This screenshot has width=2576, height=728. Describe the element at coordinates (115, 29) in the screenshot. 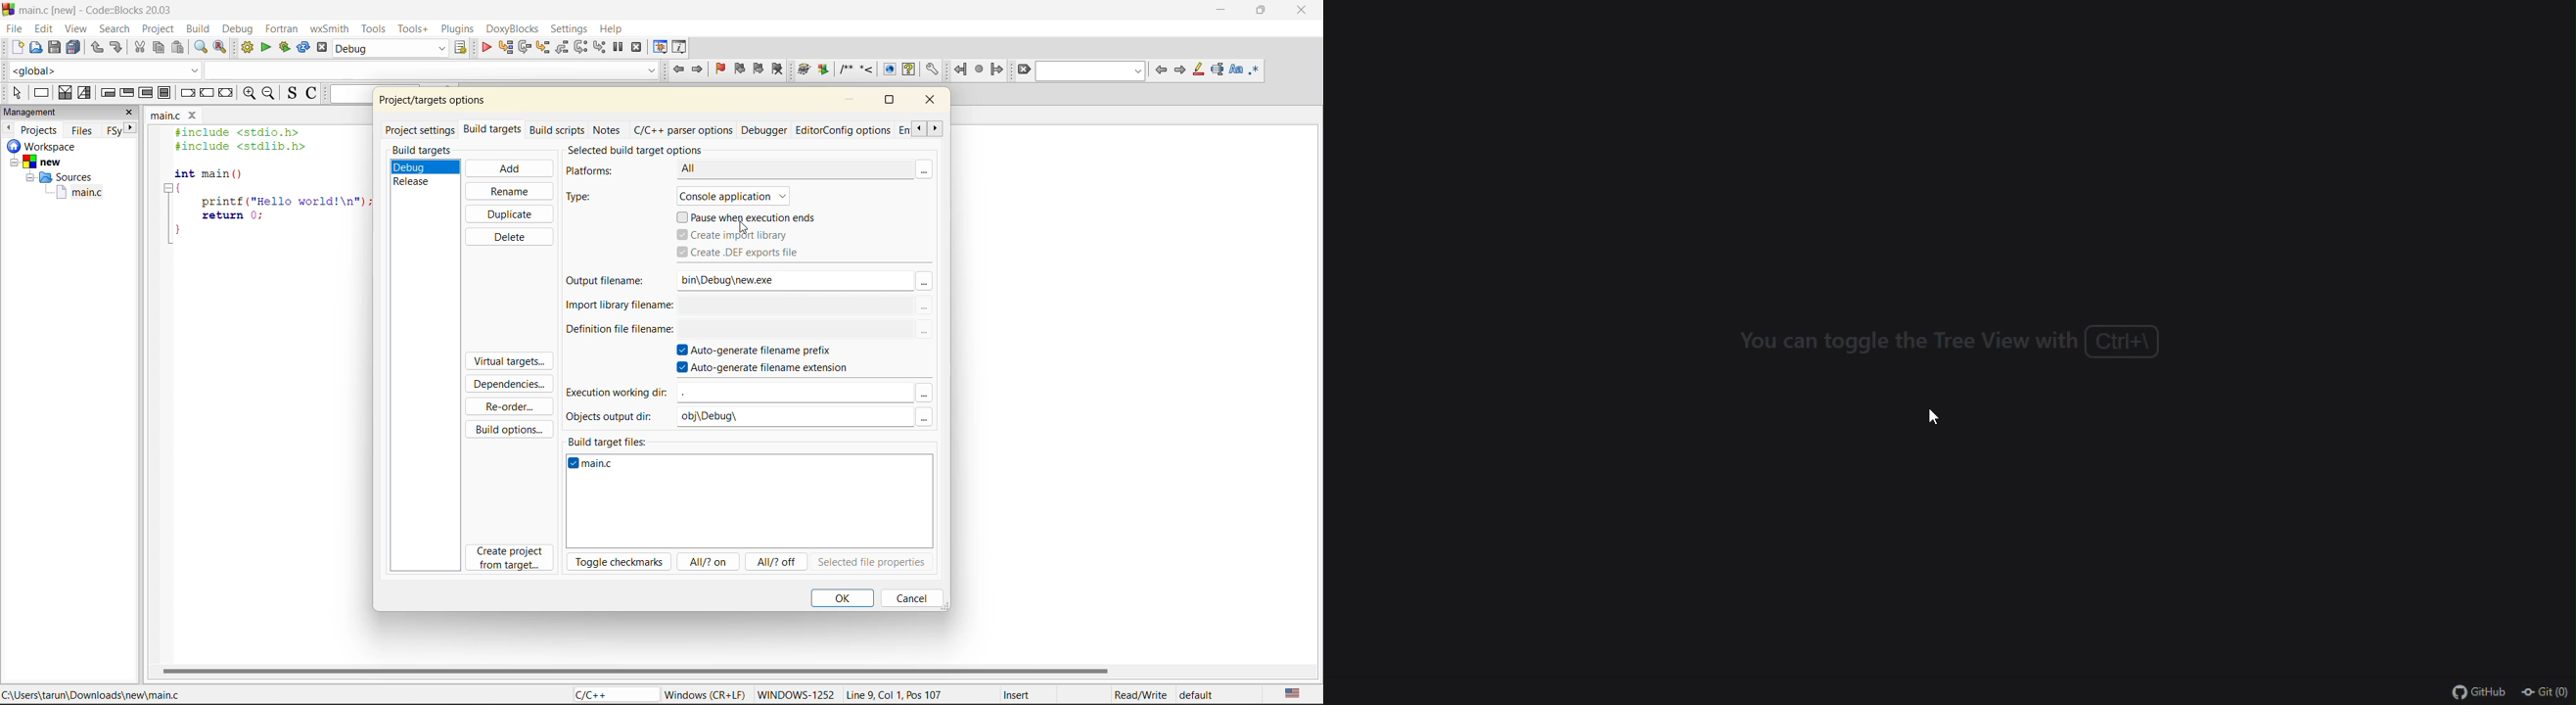

I see `search` at that location.